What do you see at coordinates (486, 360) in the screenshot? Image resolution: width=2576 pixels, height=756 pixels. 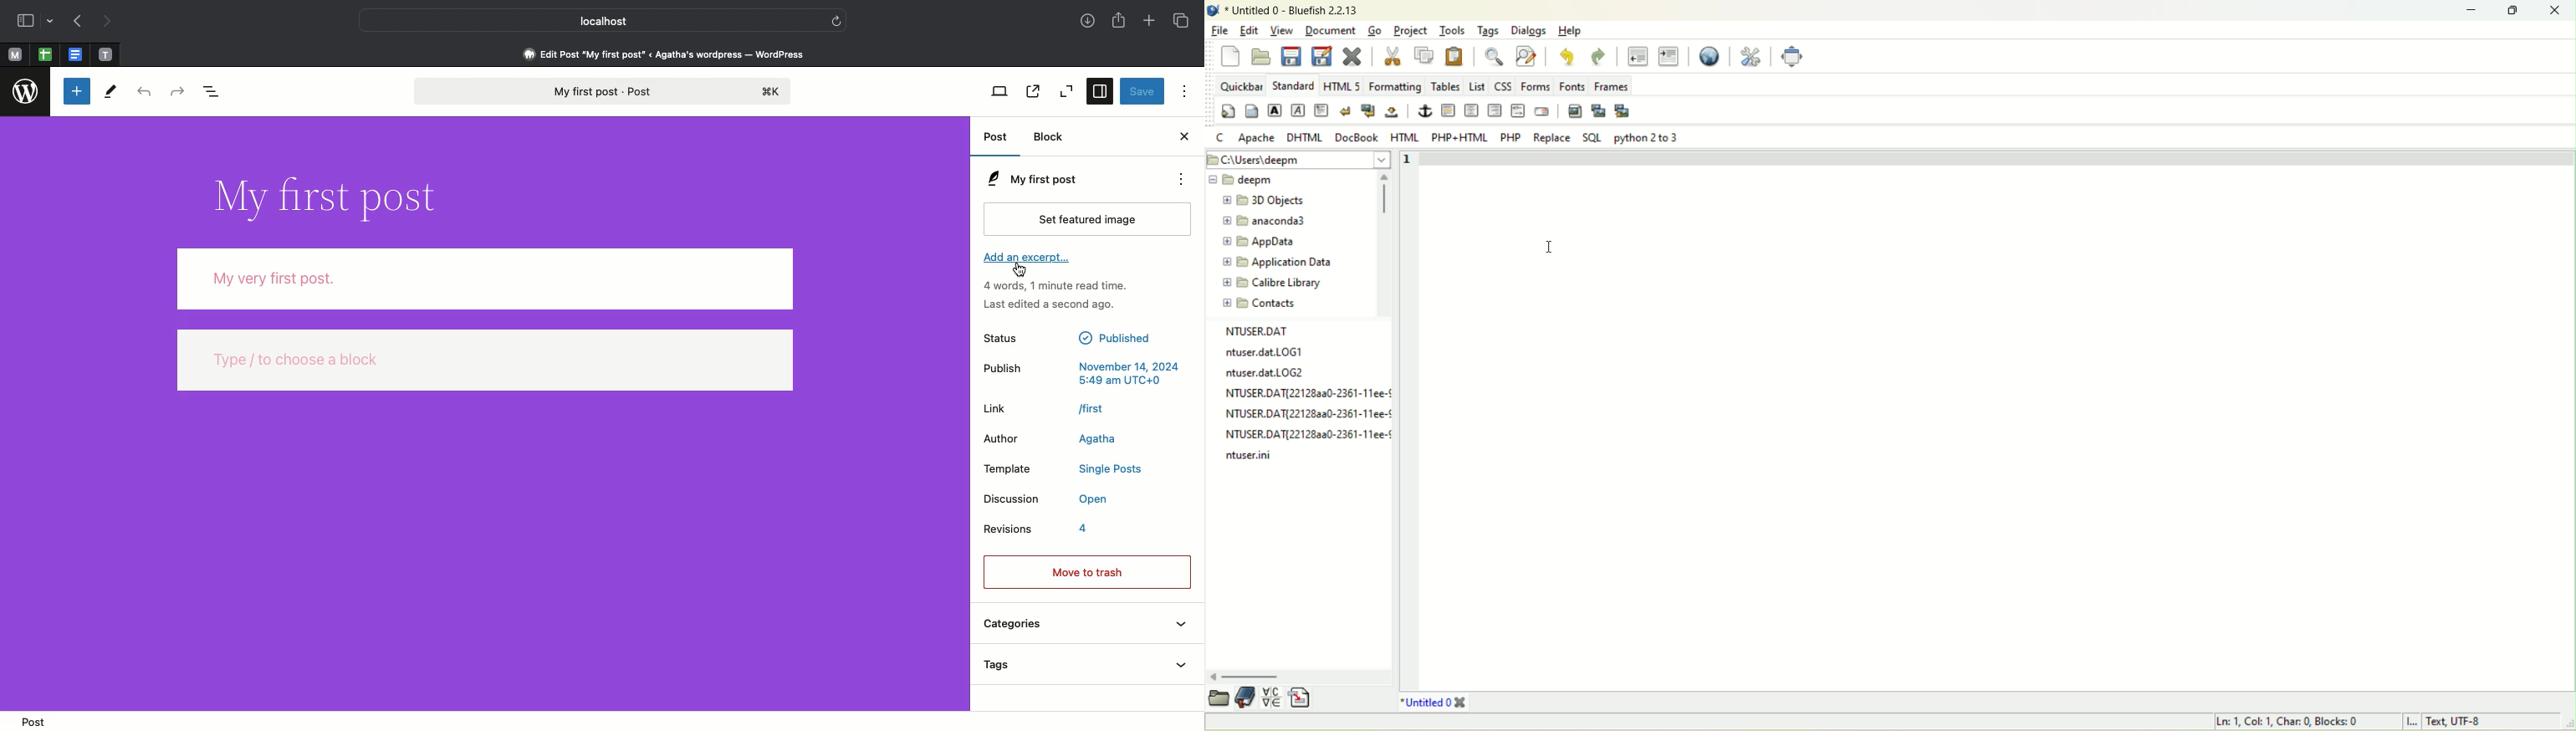 I see `Type / to choose a block` at bounding box center [486, 360].